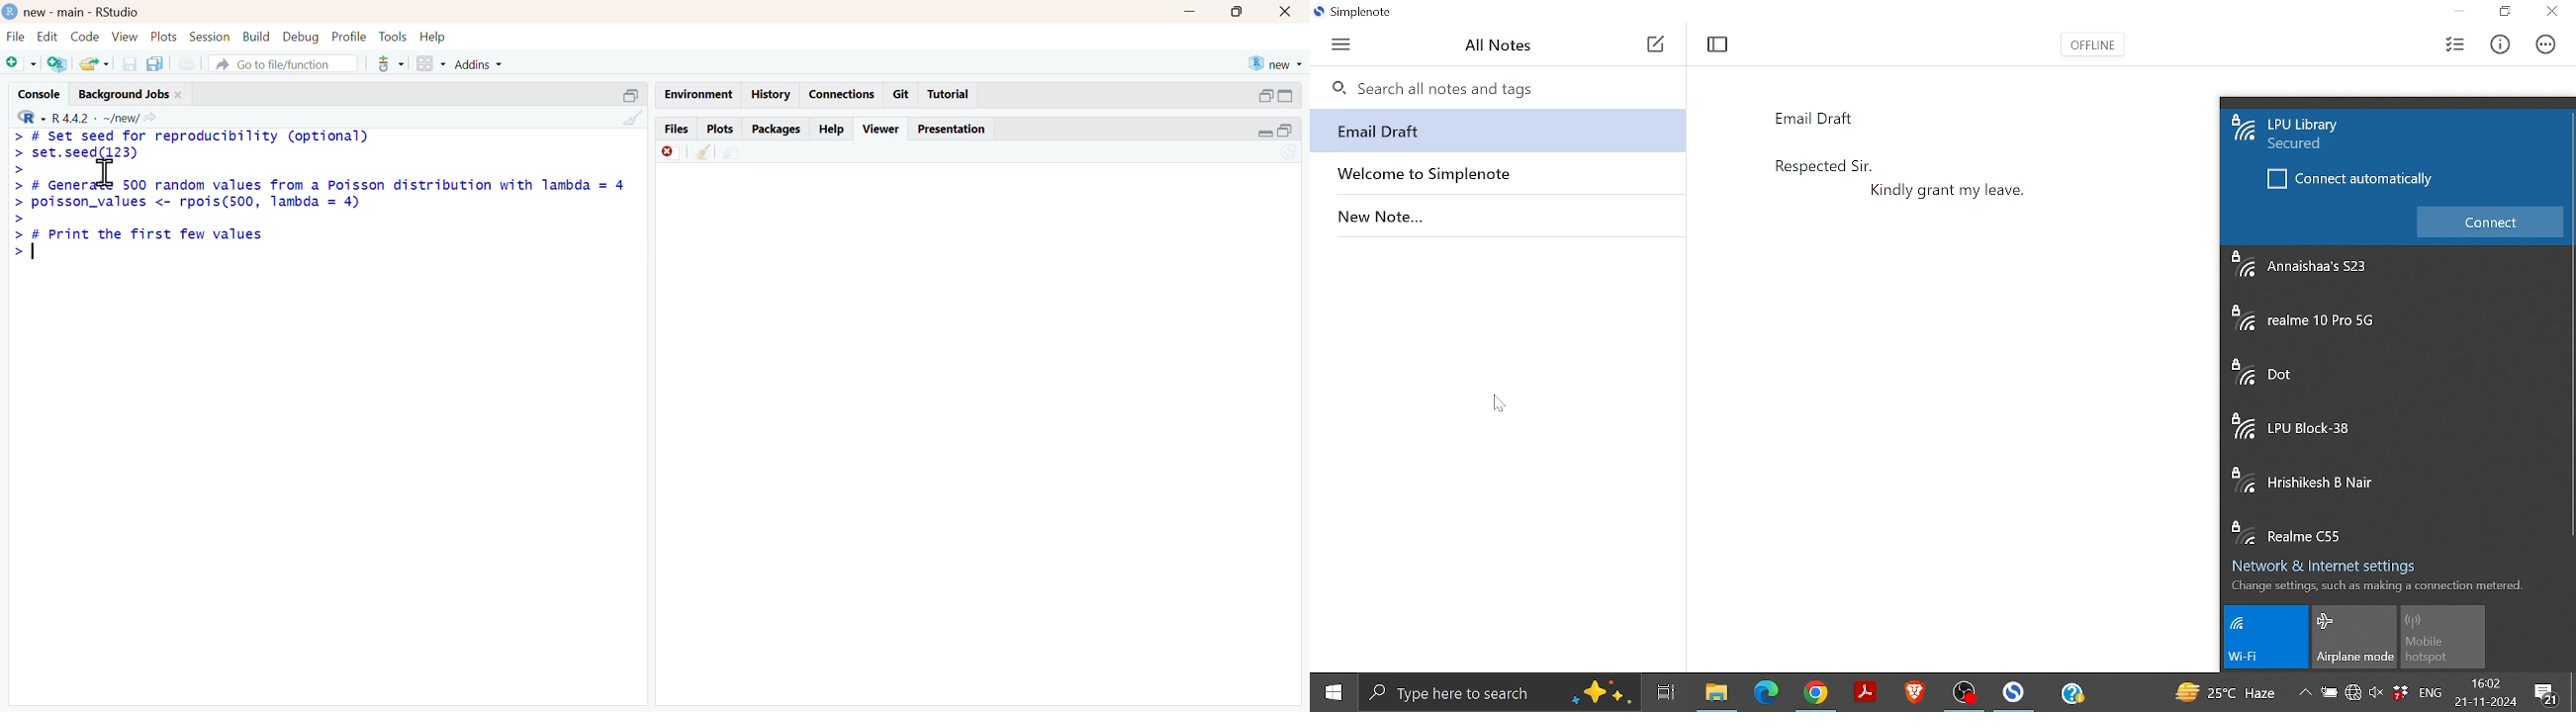 Image resolution: width=2576 pixels, height=728 pixels. Describe the element at coordinates (125, 35) in the screenshot. I see `view` at that location.